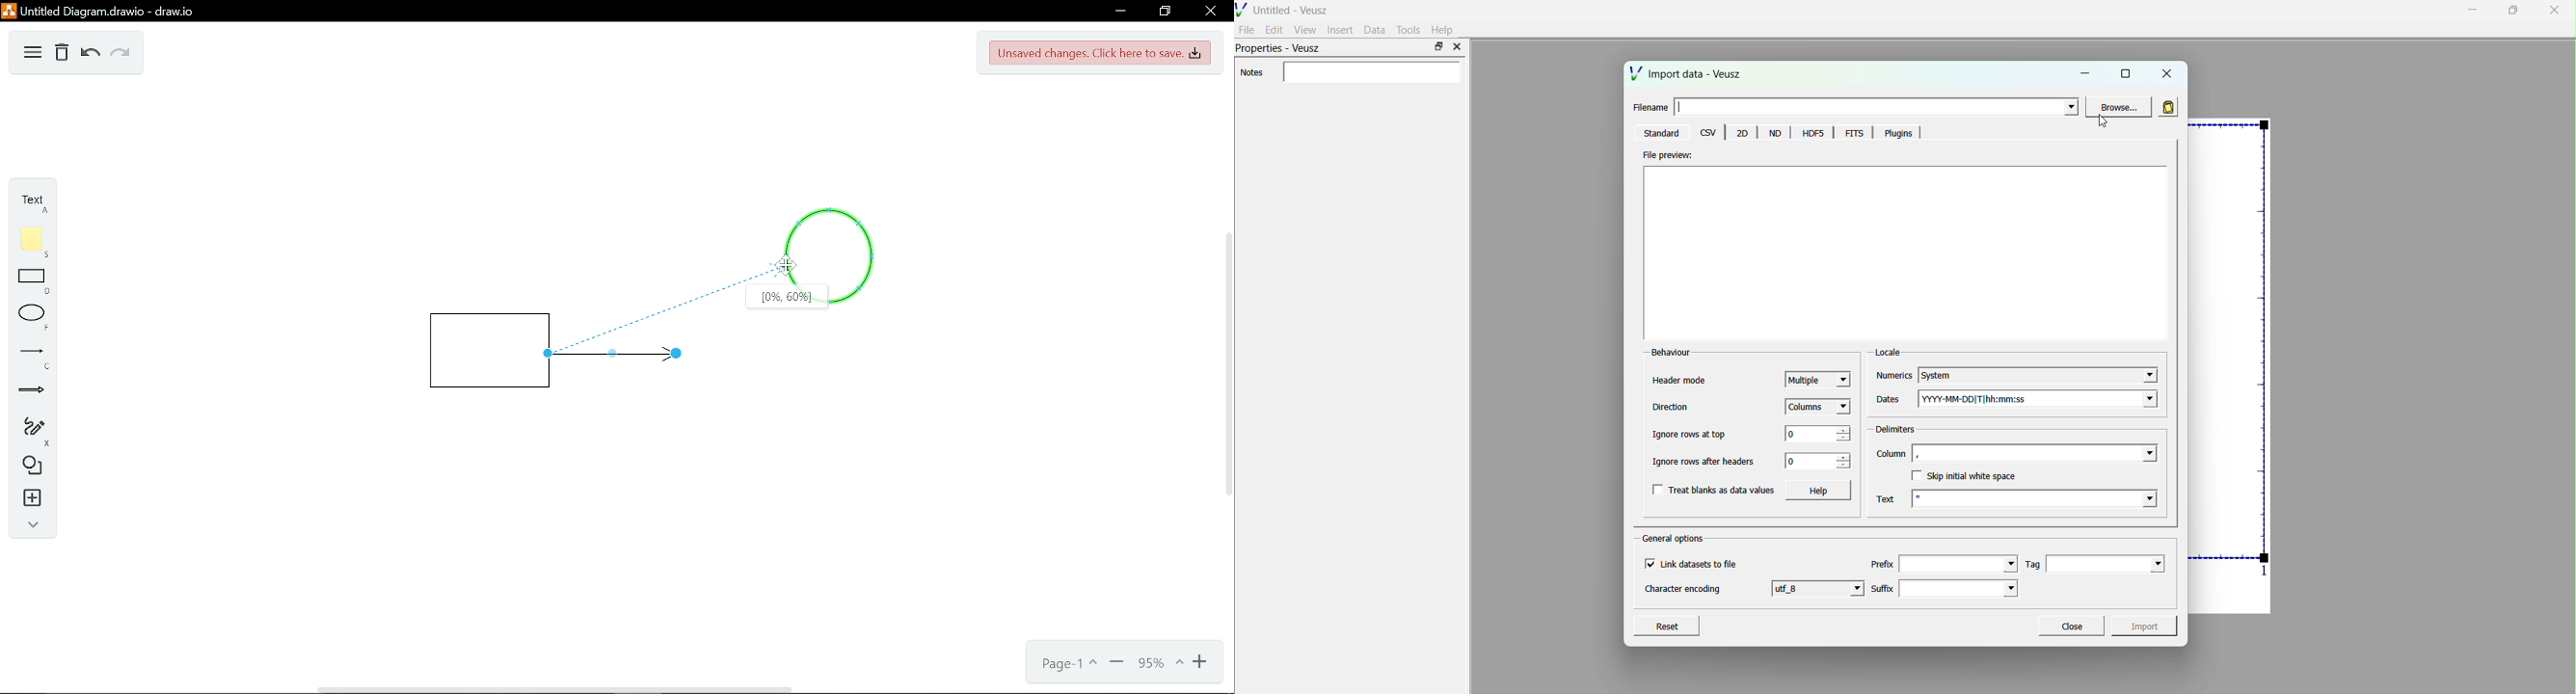  Describe the element at coordinates (1209, 12) in the screenshot. I see `Close` at that location.